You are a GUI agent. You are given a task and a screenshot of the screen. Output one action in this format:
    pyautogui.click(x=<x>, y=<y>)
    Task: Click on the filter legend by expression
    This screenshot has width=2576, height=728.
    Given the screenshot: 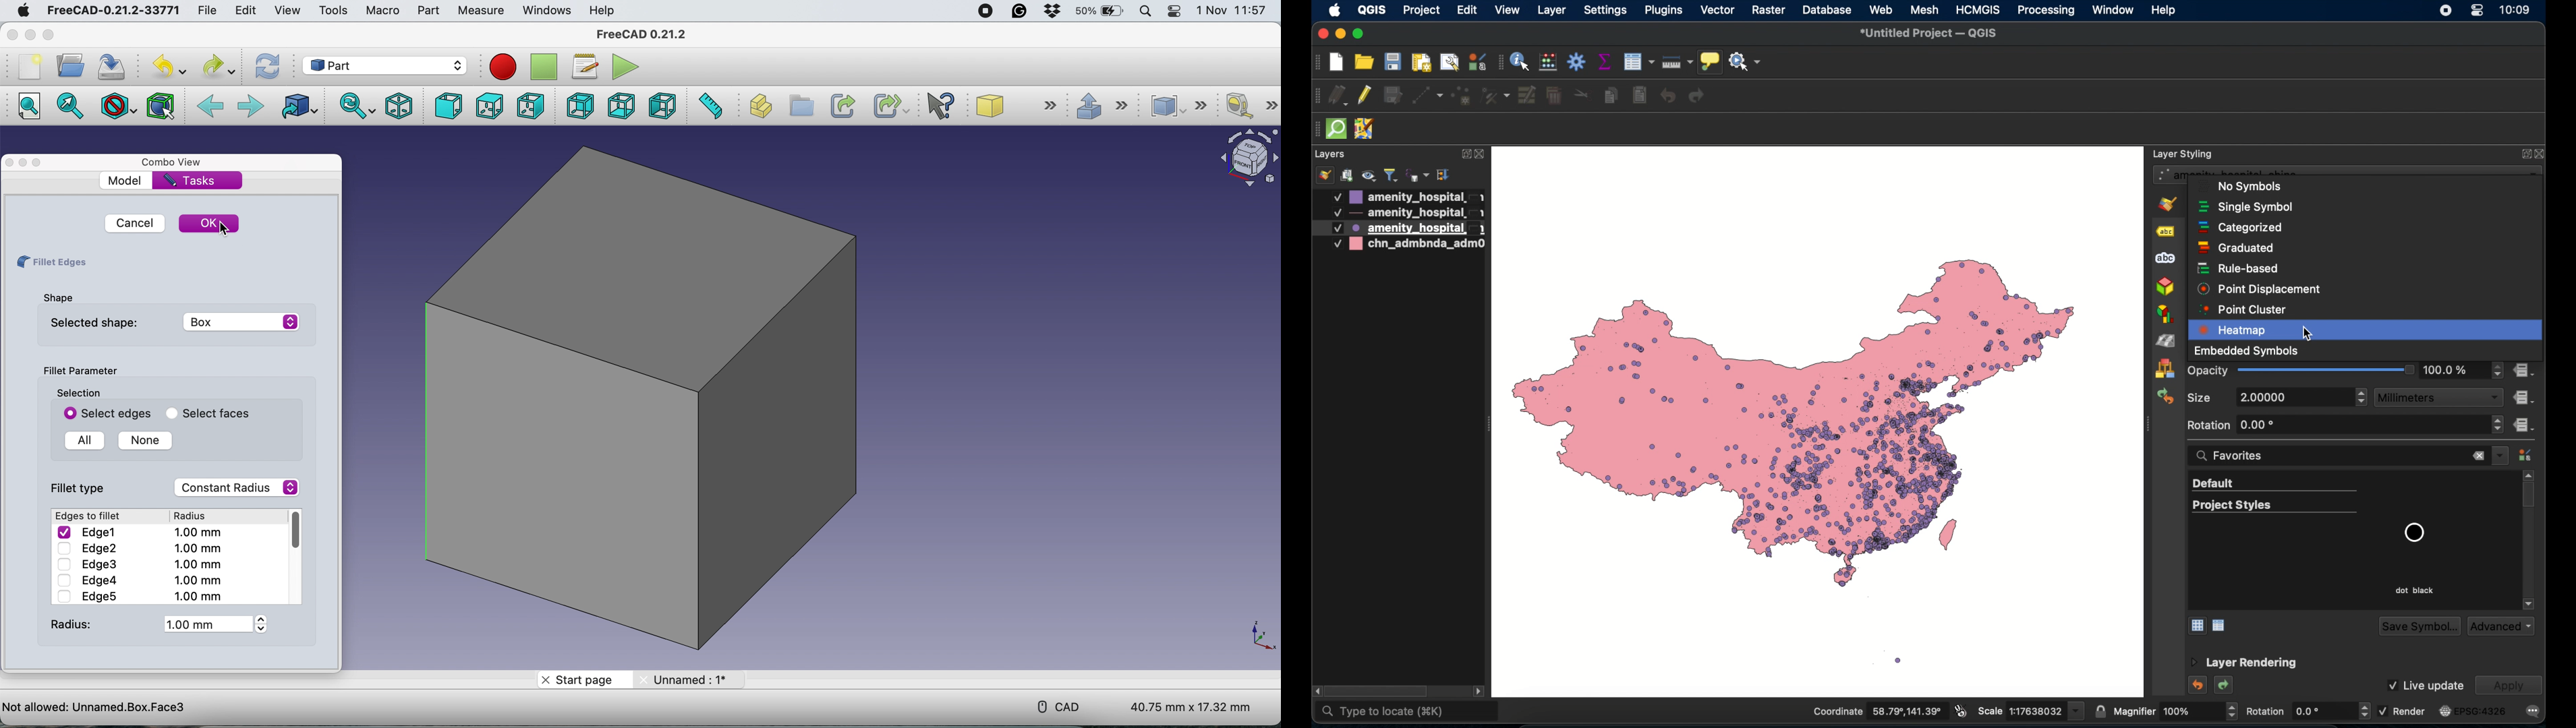 What is the action you would take?
    pyautogui.click(x=1416, y=175)
    